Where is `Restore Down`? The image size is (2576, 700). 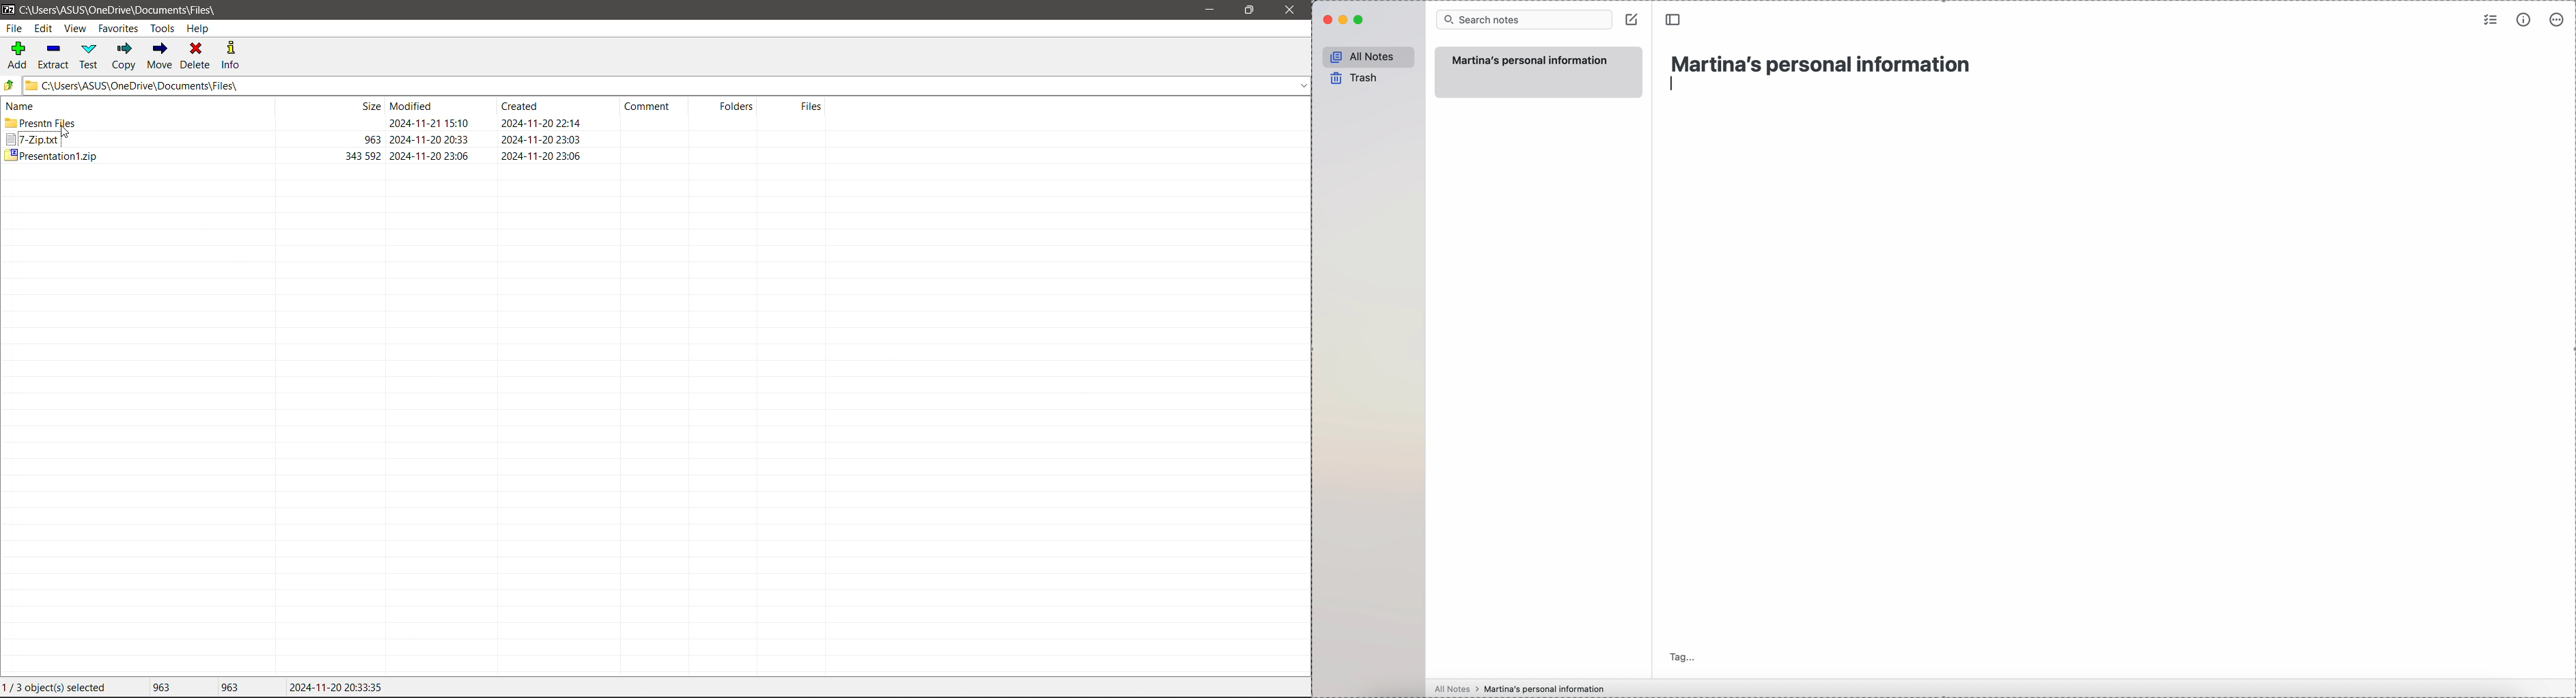 Restore Down is located at coordinates (1250, 10).